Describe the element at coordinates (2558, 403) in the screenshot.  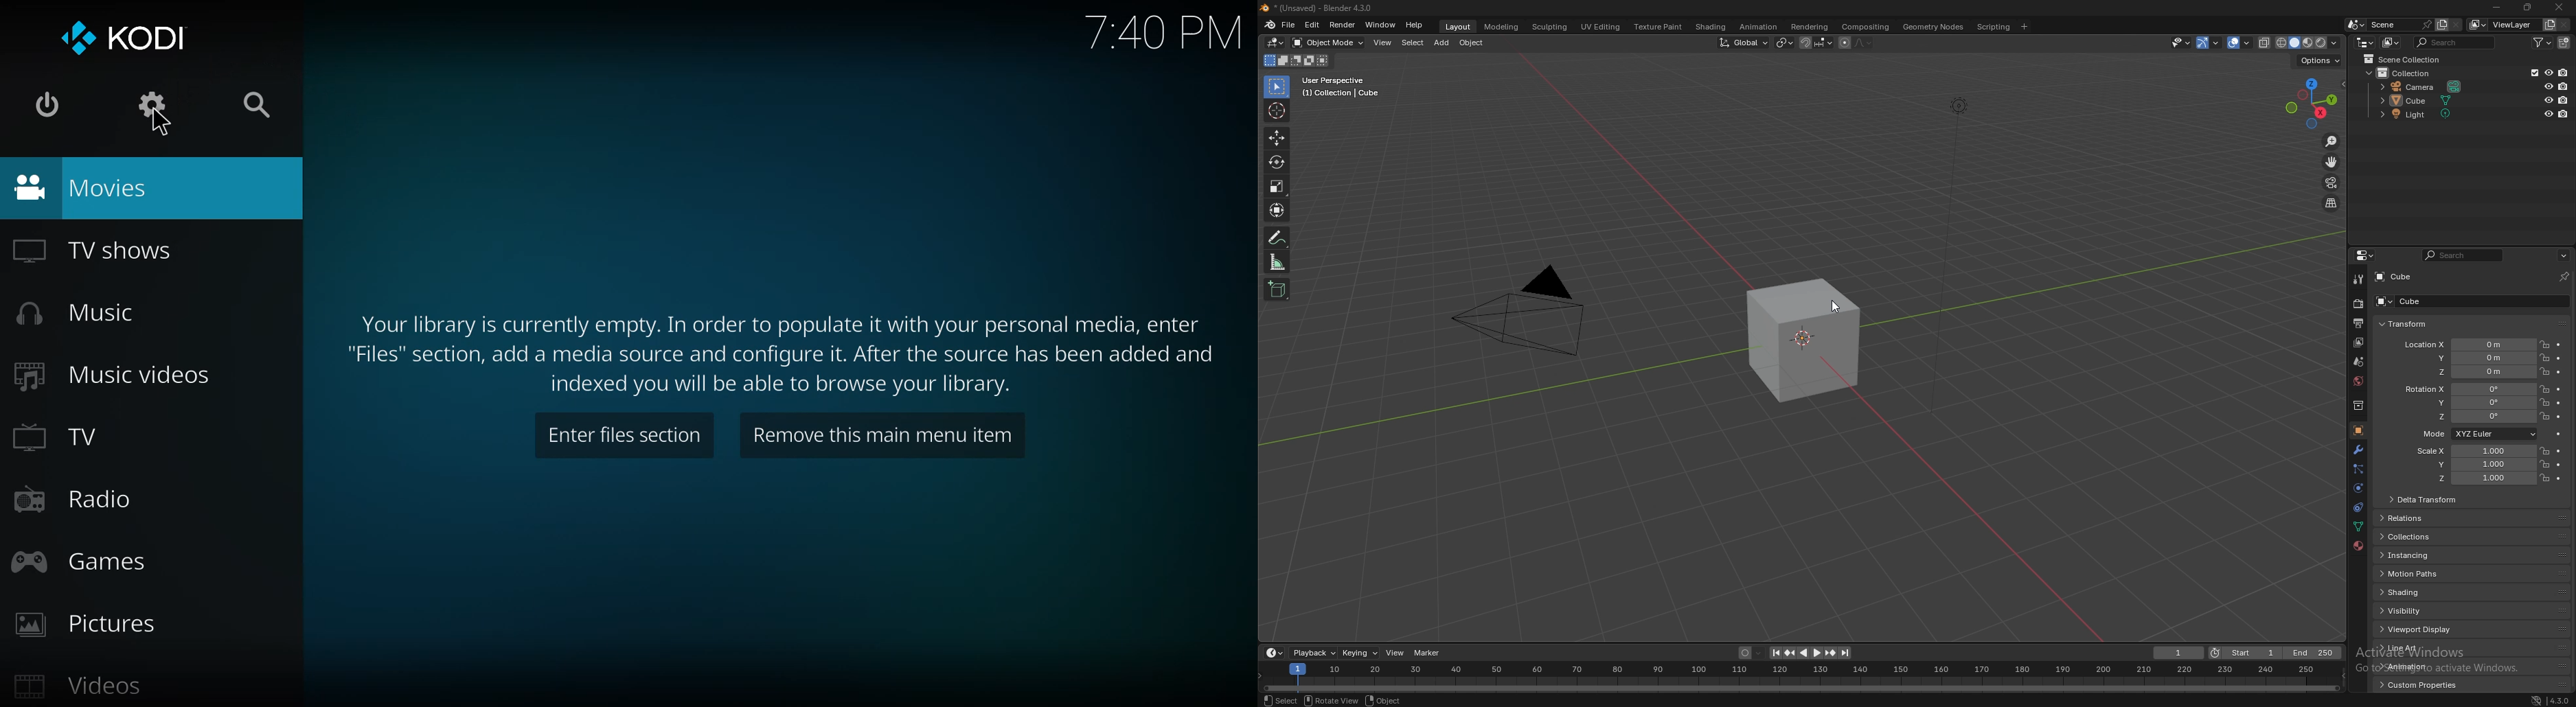
I see `animate property` at that location.